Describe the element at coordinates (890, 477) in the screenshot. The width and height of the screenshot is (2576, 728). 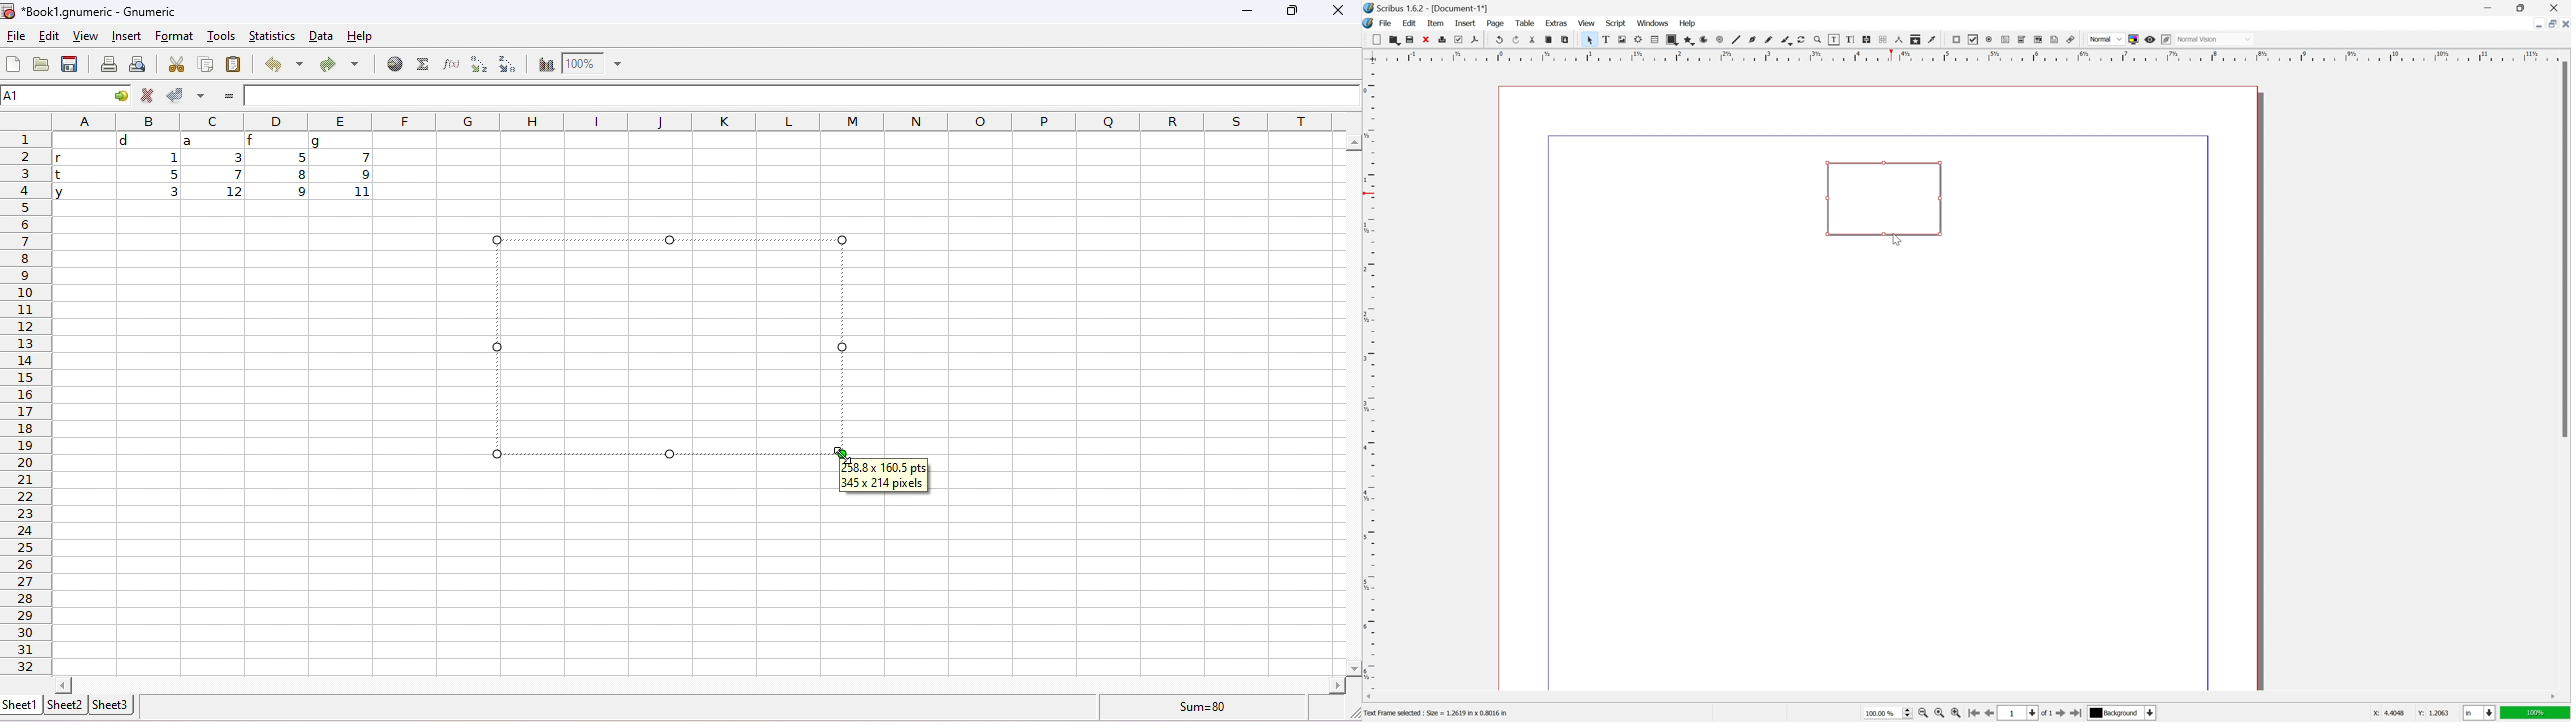
I see `258.8x160.5pts 345x214pixels` at that location.